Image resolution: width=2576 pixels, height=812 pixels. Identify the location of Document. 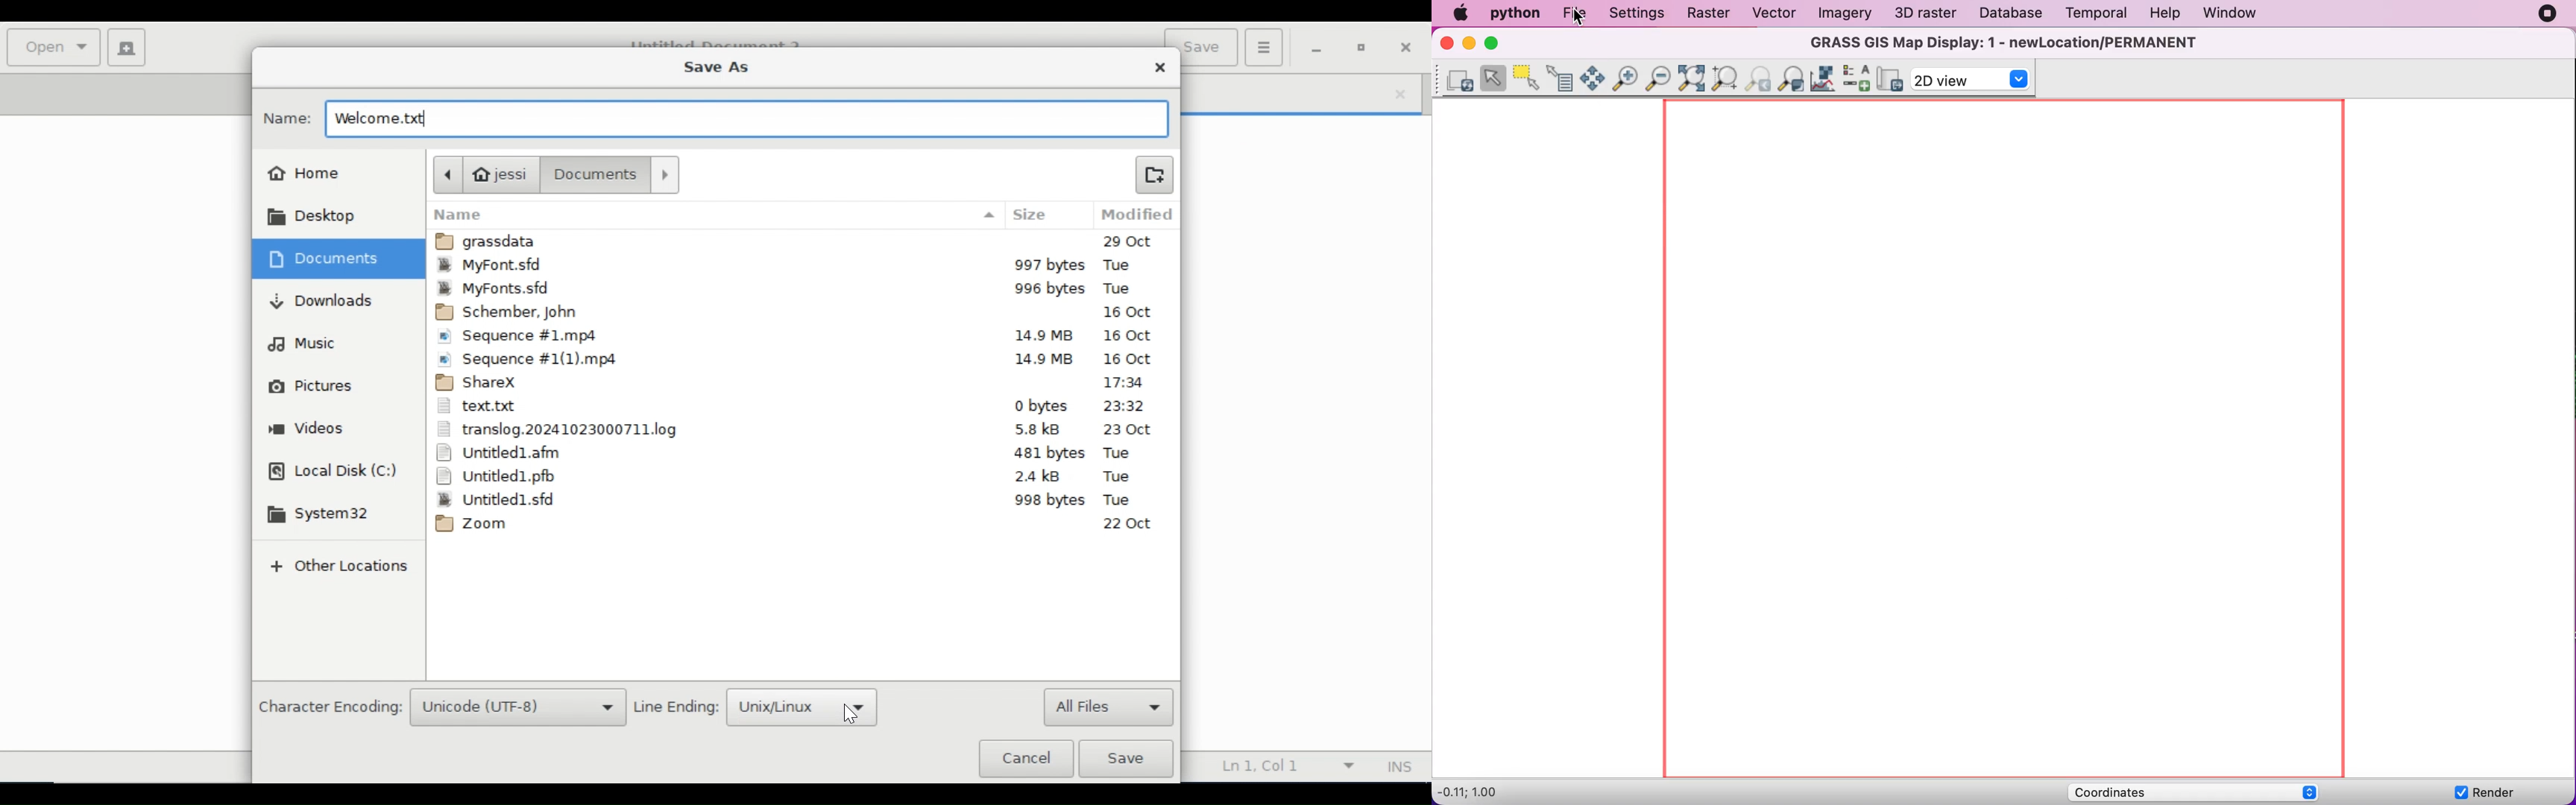
(596, 174).